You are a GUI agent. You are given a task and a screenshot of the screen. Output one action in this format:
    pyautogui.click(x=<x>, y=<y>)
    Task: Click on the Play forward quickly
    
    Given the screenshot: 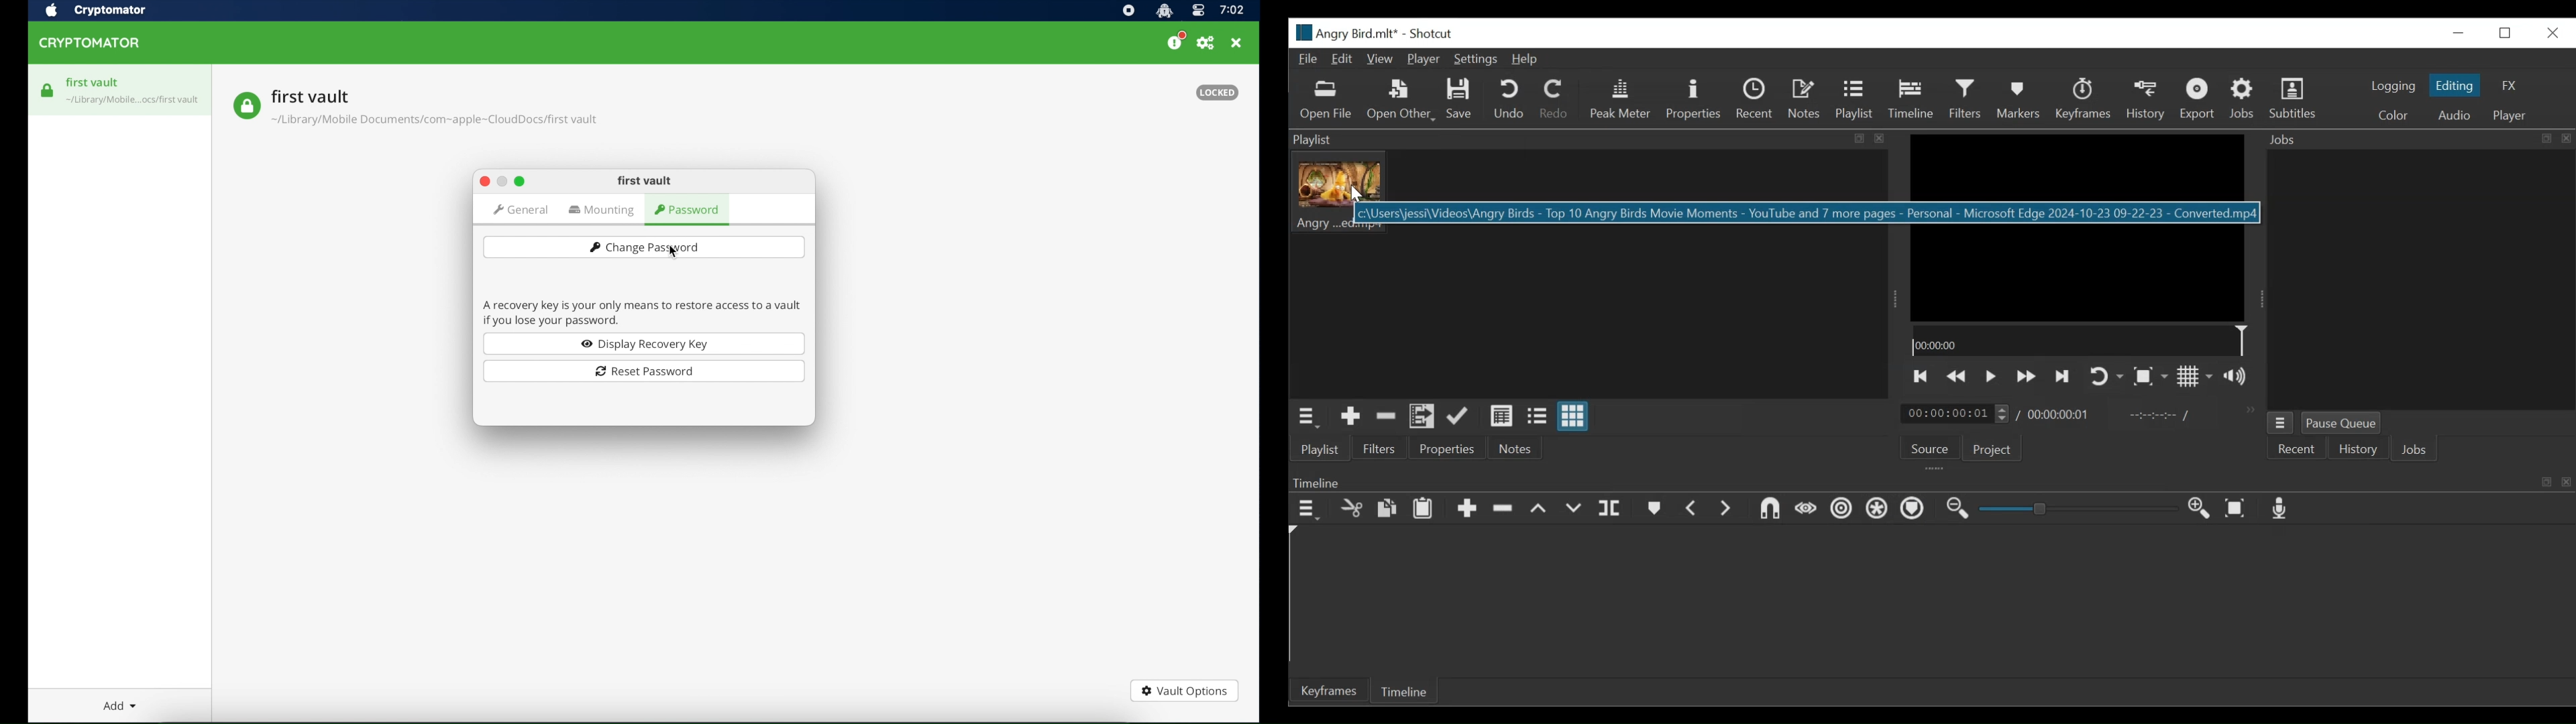 What is the action you would take?
    pyautogui.click(x=2026, y=375)
    